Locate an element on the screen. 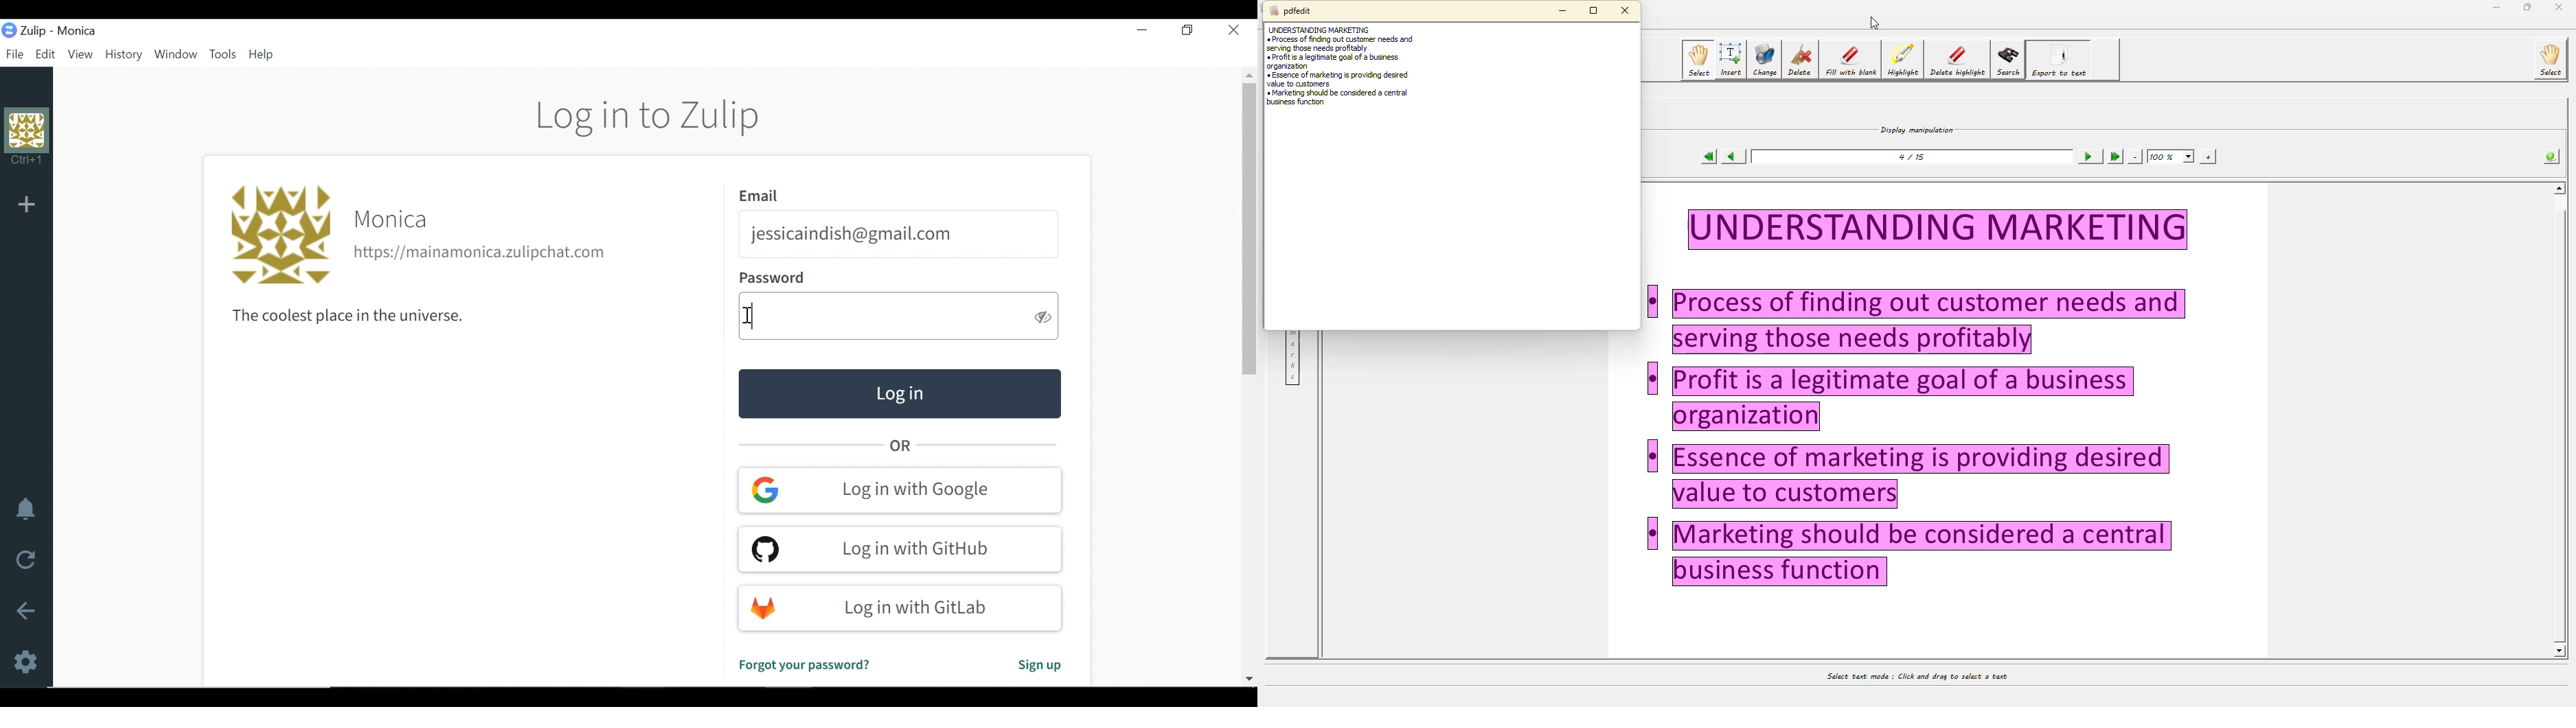 The width and height of the screenshot is (2576, 728). Organisation name is located at coordinates (394, 220).